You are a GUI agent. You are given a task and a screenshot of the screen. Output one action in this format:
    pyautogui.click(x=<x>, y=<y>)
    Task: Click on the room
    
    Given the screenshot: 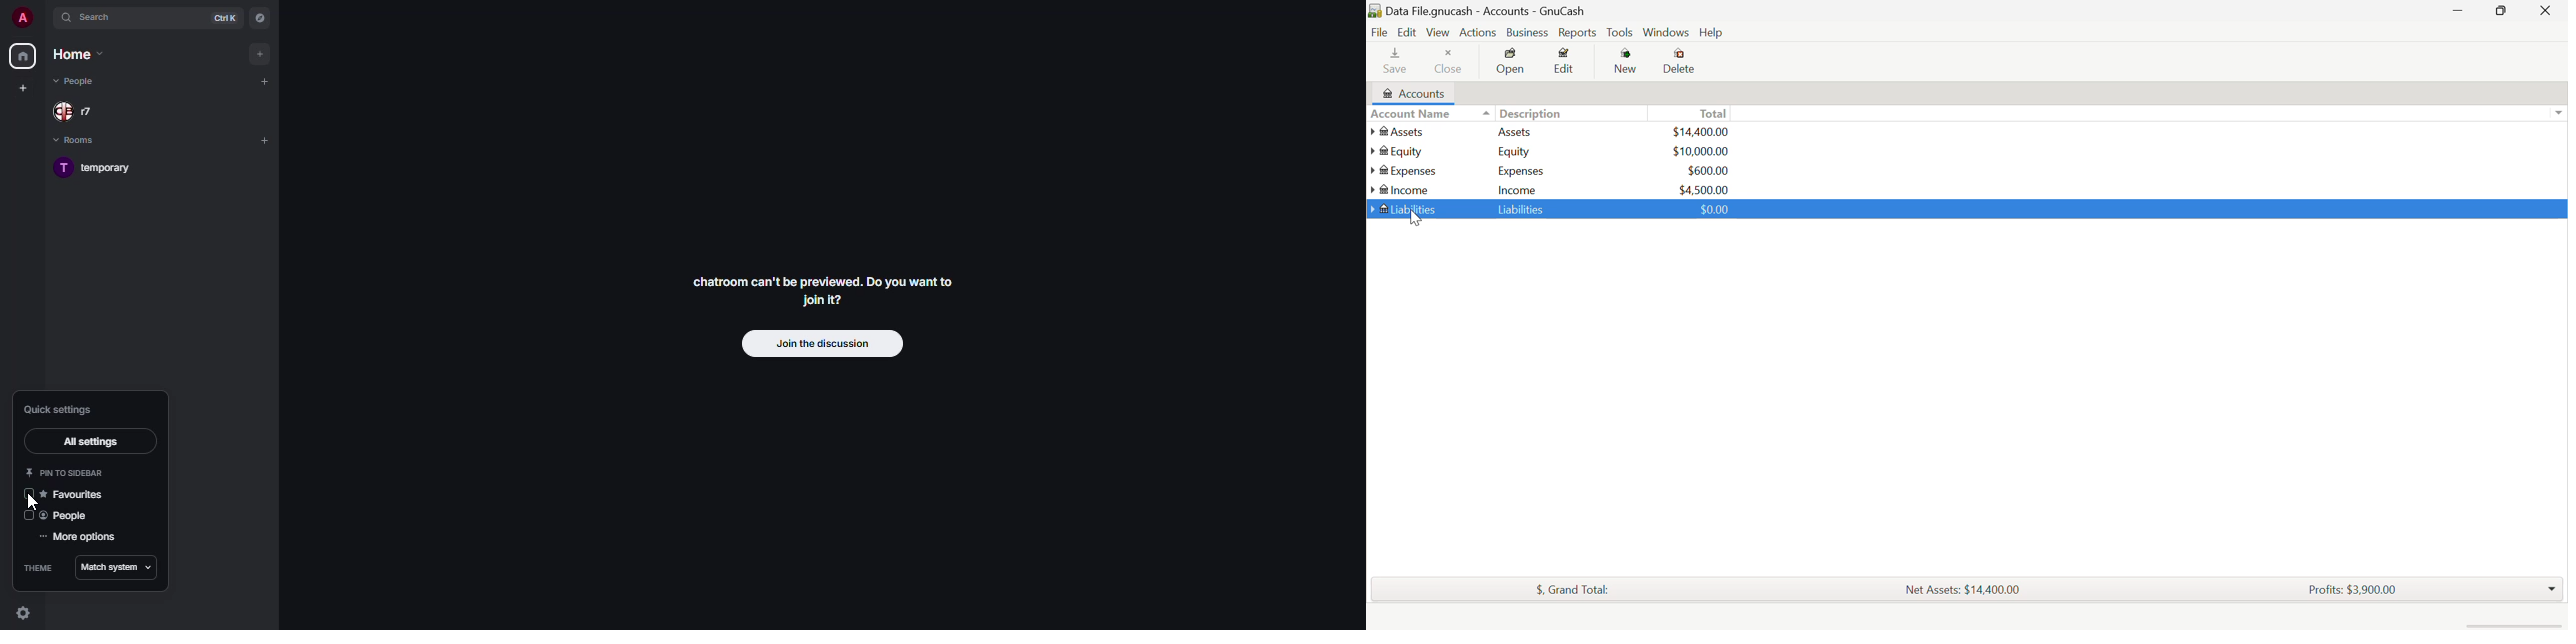 What is the action you would take?
    pyautogui.click(x=98, y=169)
    